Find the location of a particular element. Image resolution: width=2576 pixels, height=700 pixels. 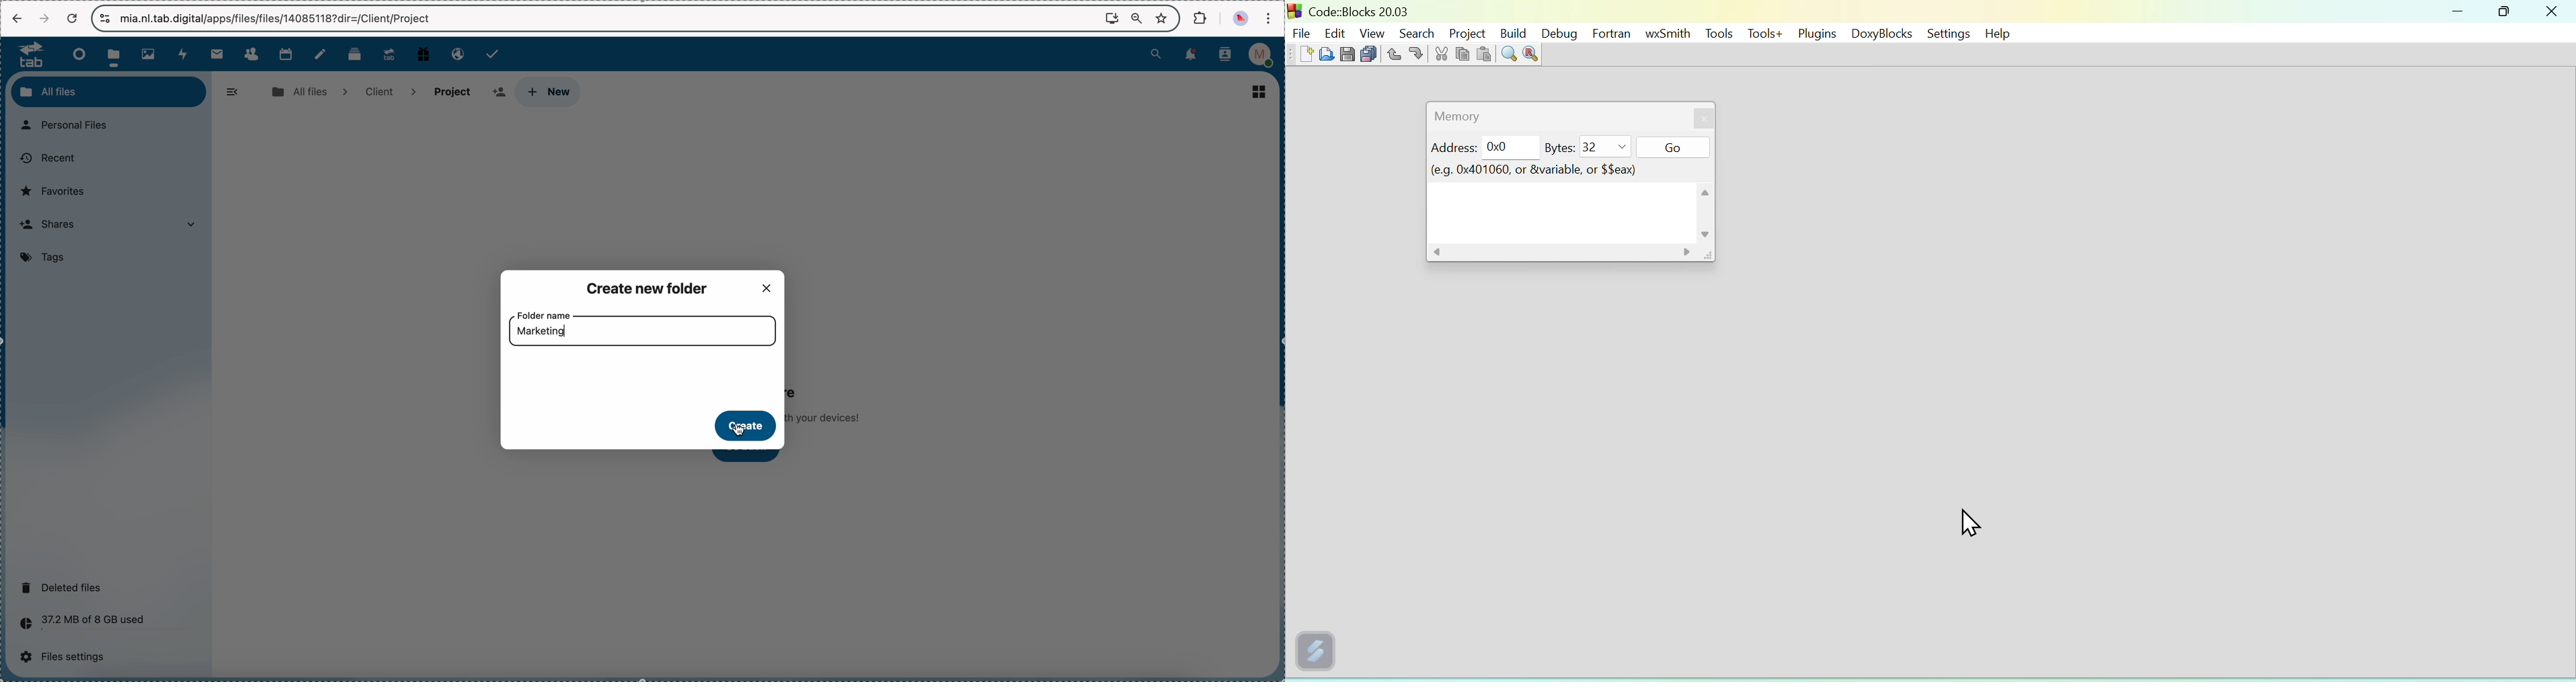

upgrade is located at coordinates (390, 54).